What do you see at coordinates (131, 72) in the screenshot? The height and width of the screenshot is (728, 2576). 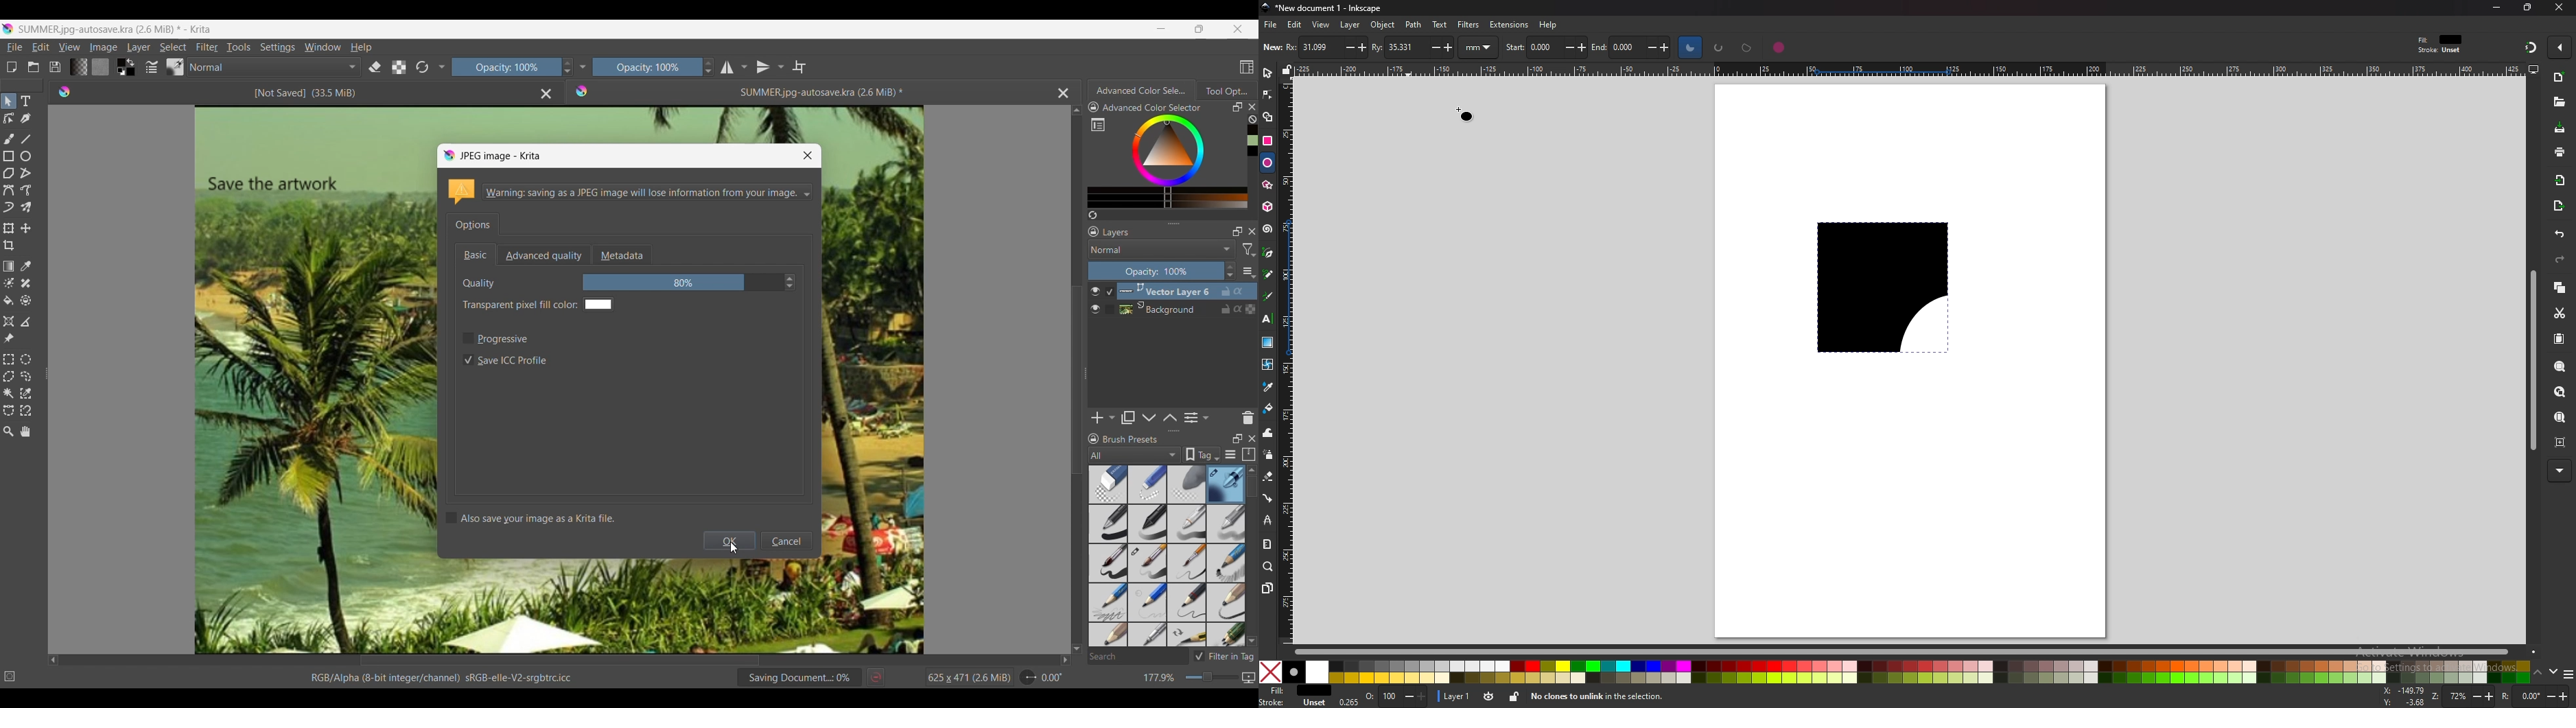 I see `Background color` at bounding box center [131, 72].